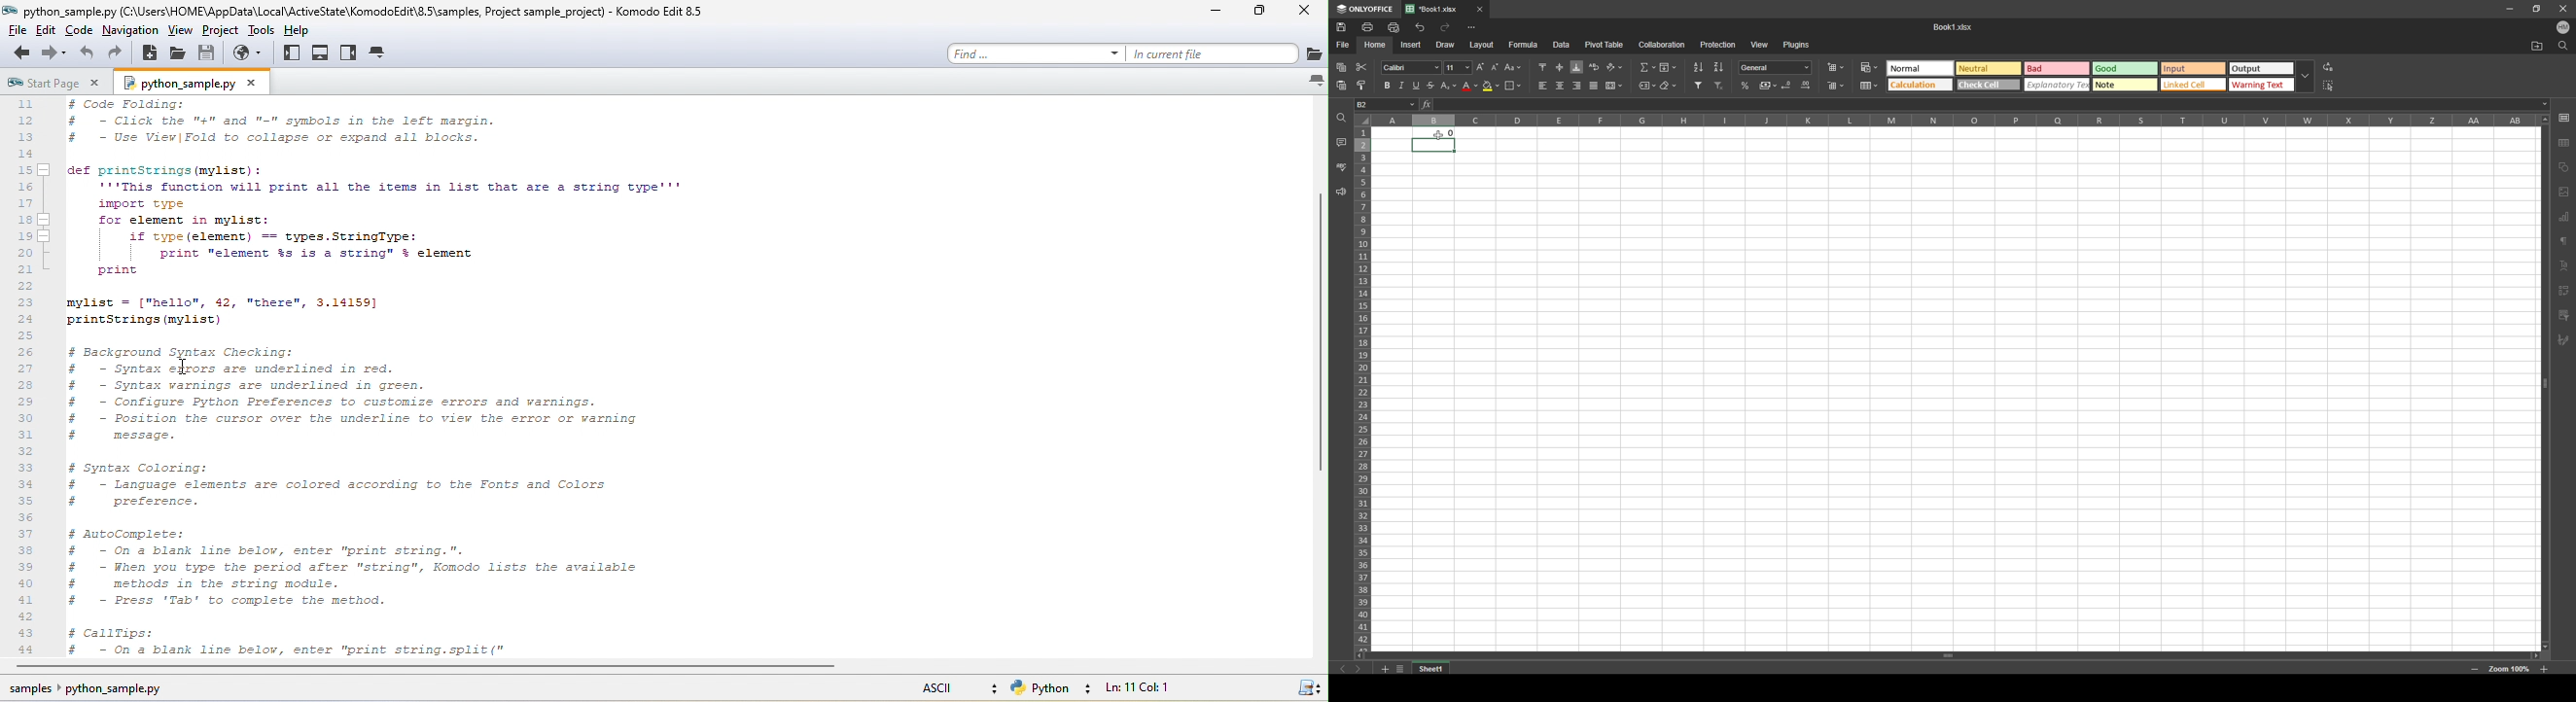 The width and height of the screenshot is (2576, 728). What do you see at coordinates (2305, 77) in the screenshot?
I see `expand` at bounding box center [2305, 77].